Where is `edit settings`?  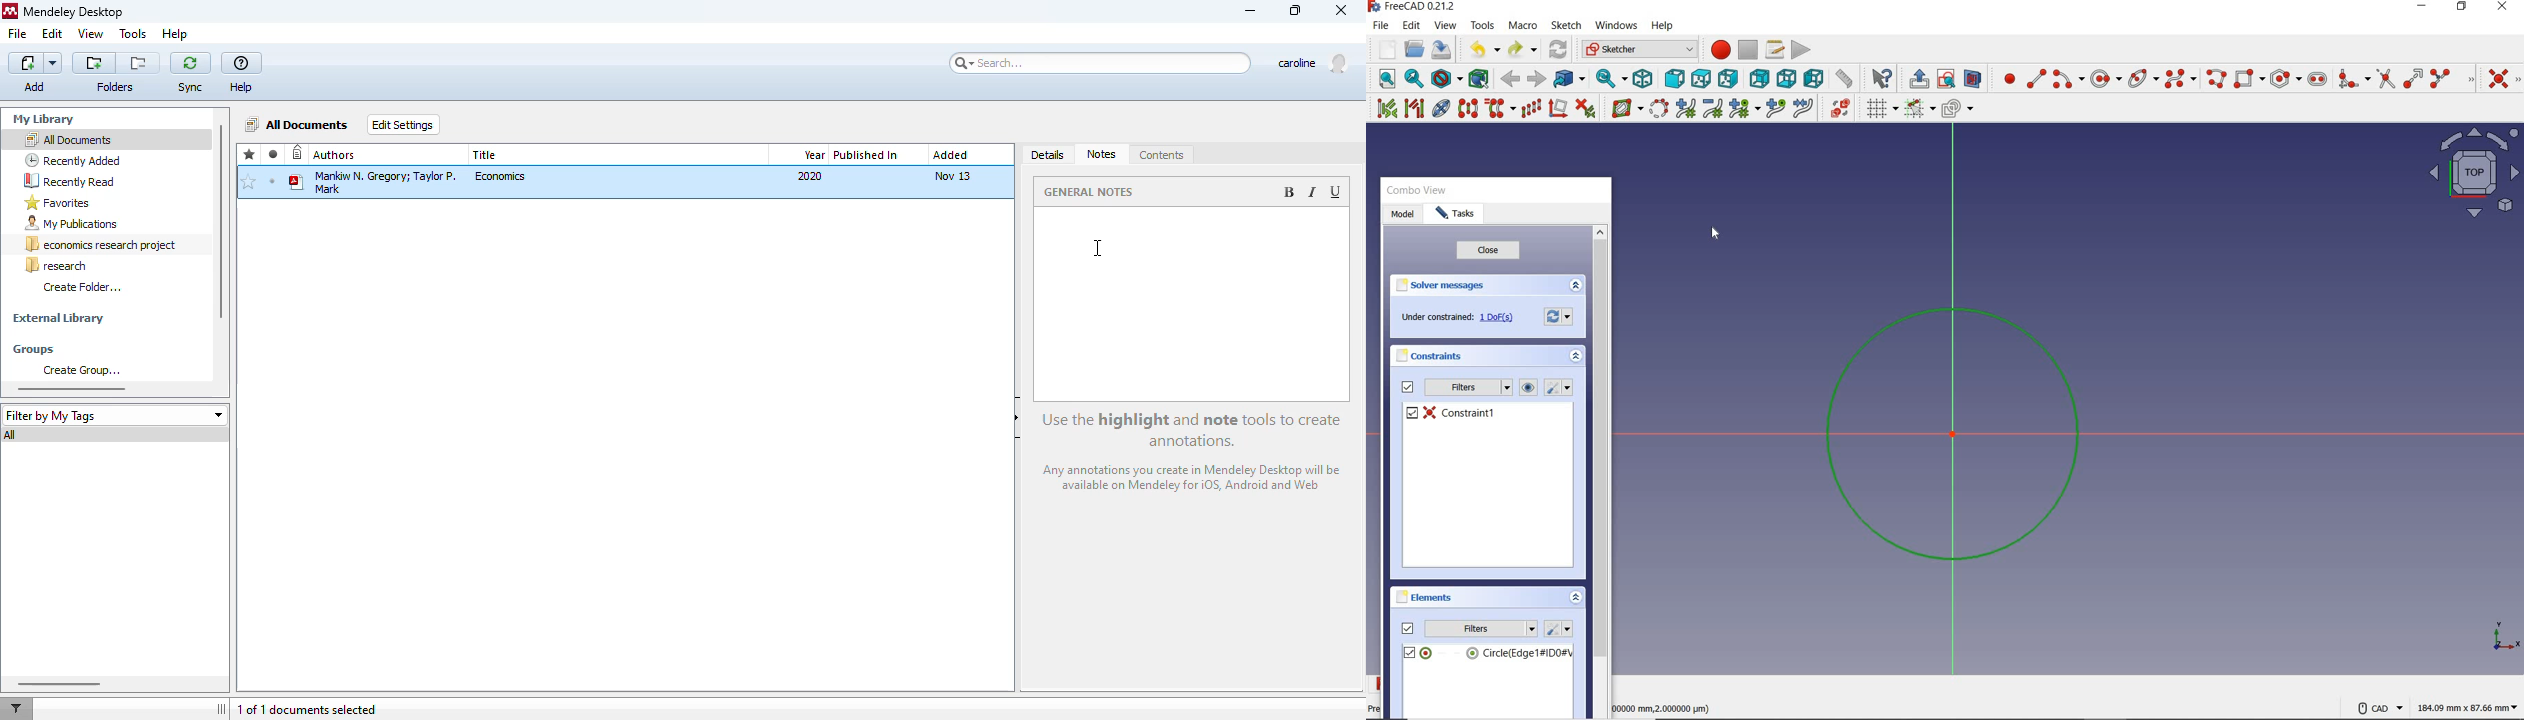
edit settings is located at coordinates (404, 124).